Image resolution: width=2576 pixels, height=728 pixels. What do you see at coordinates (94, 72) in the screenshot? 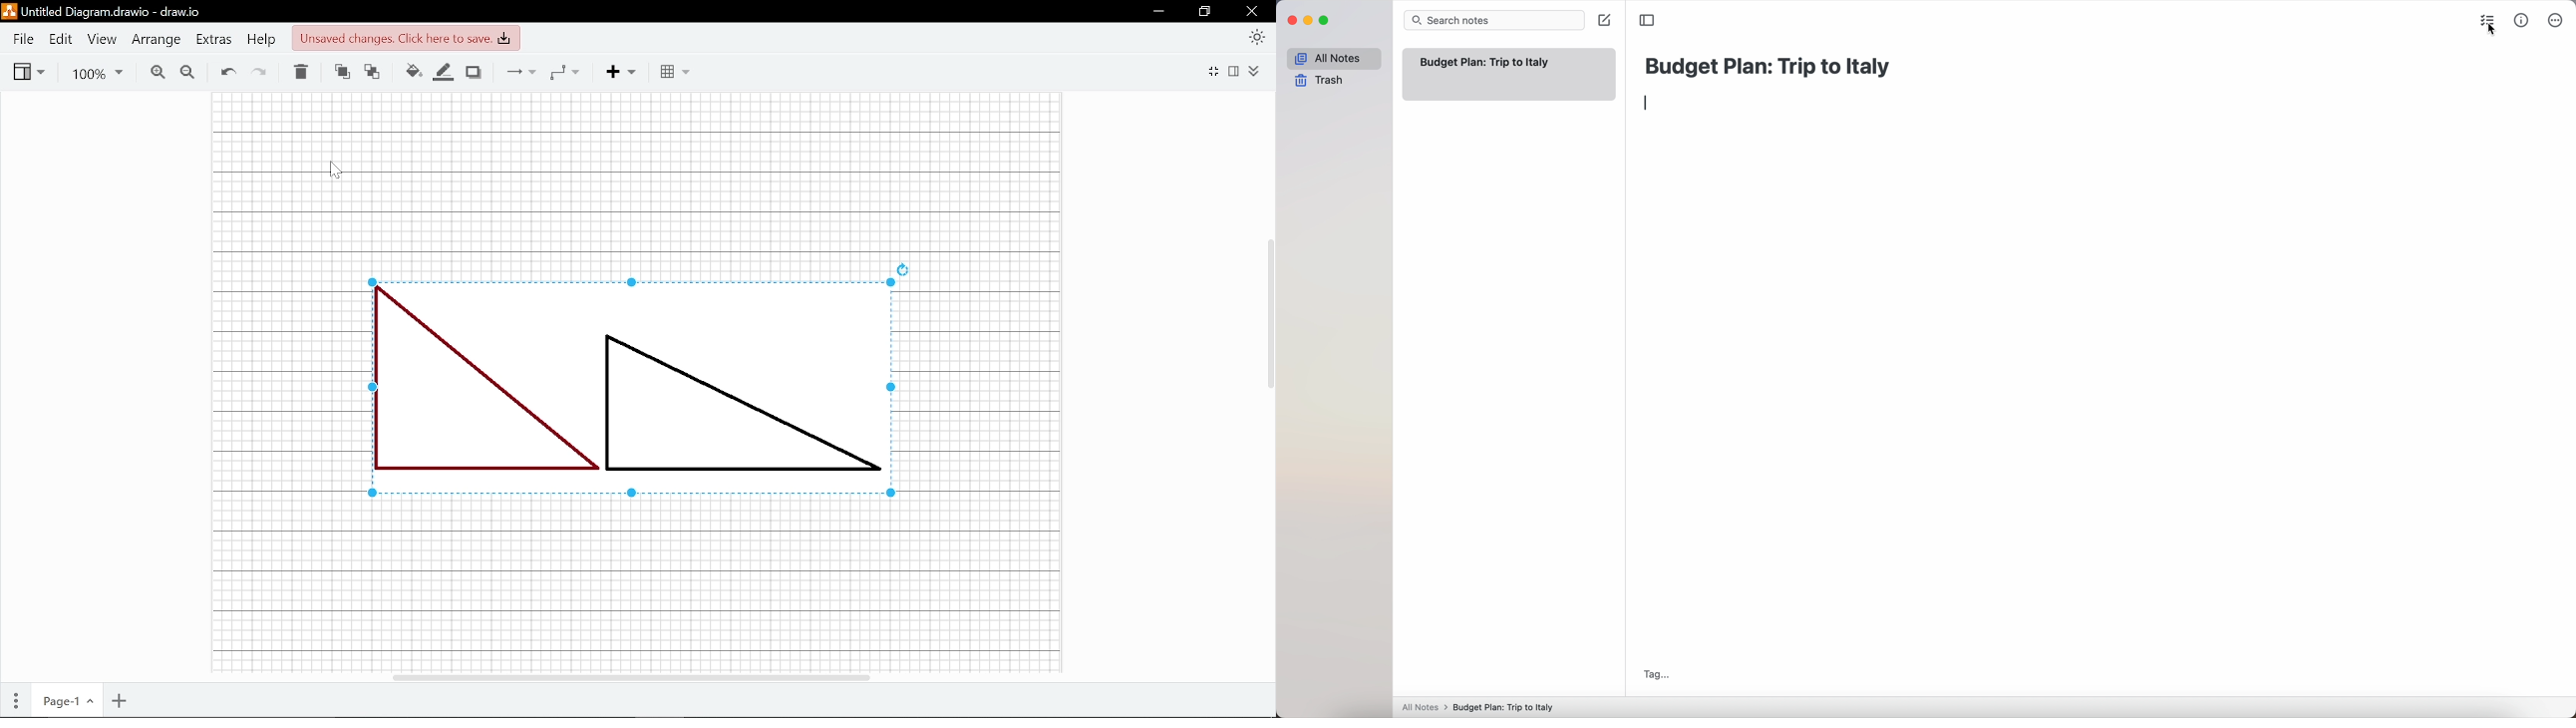
I see `Zoom` at bounding box center [94, 72].